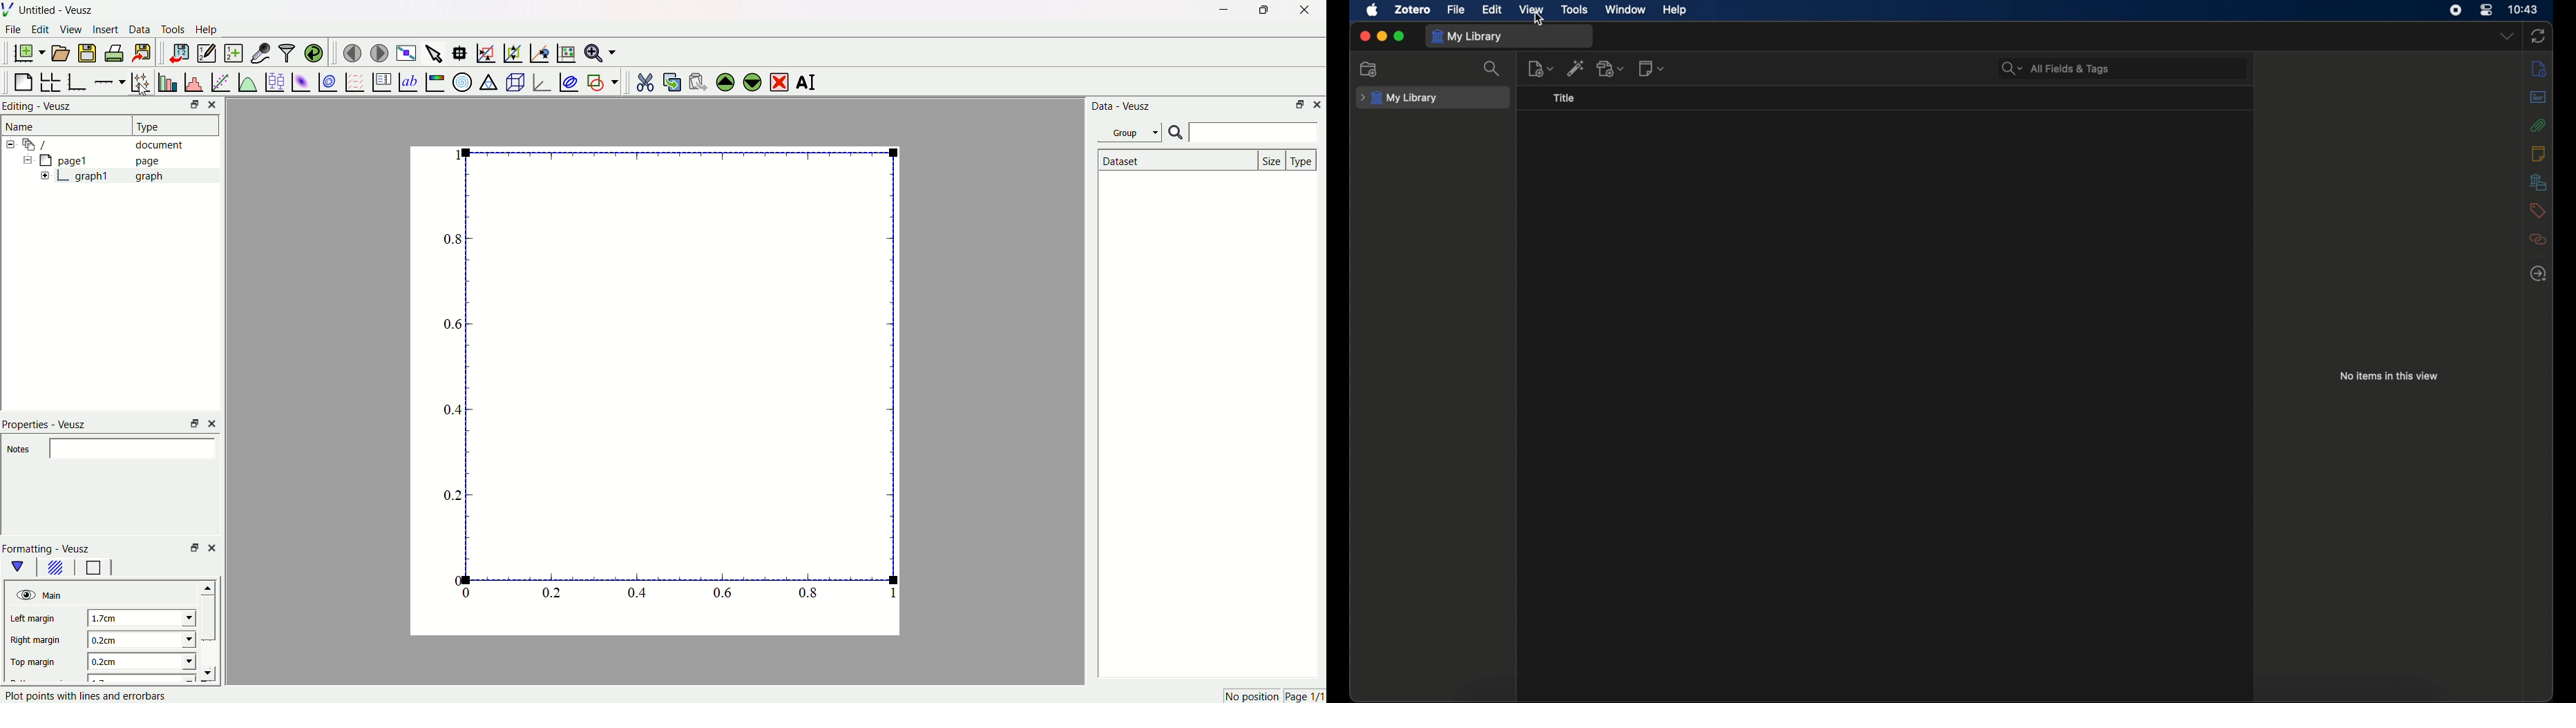 This screenshot has height=728, width=2576. I want to click on page 1/1, so click(1304, 697).